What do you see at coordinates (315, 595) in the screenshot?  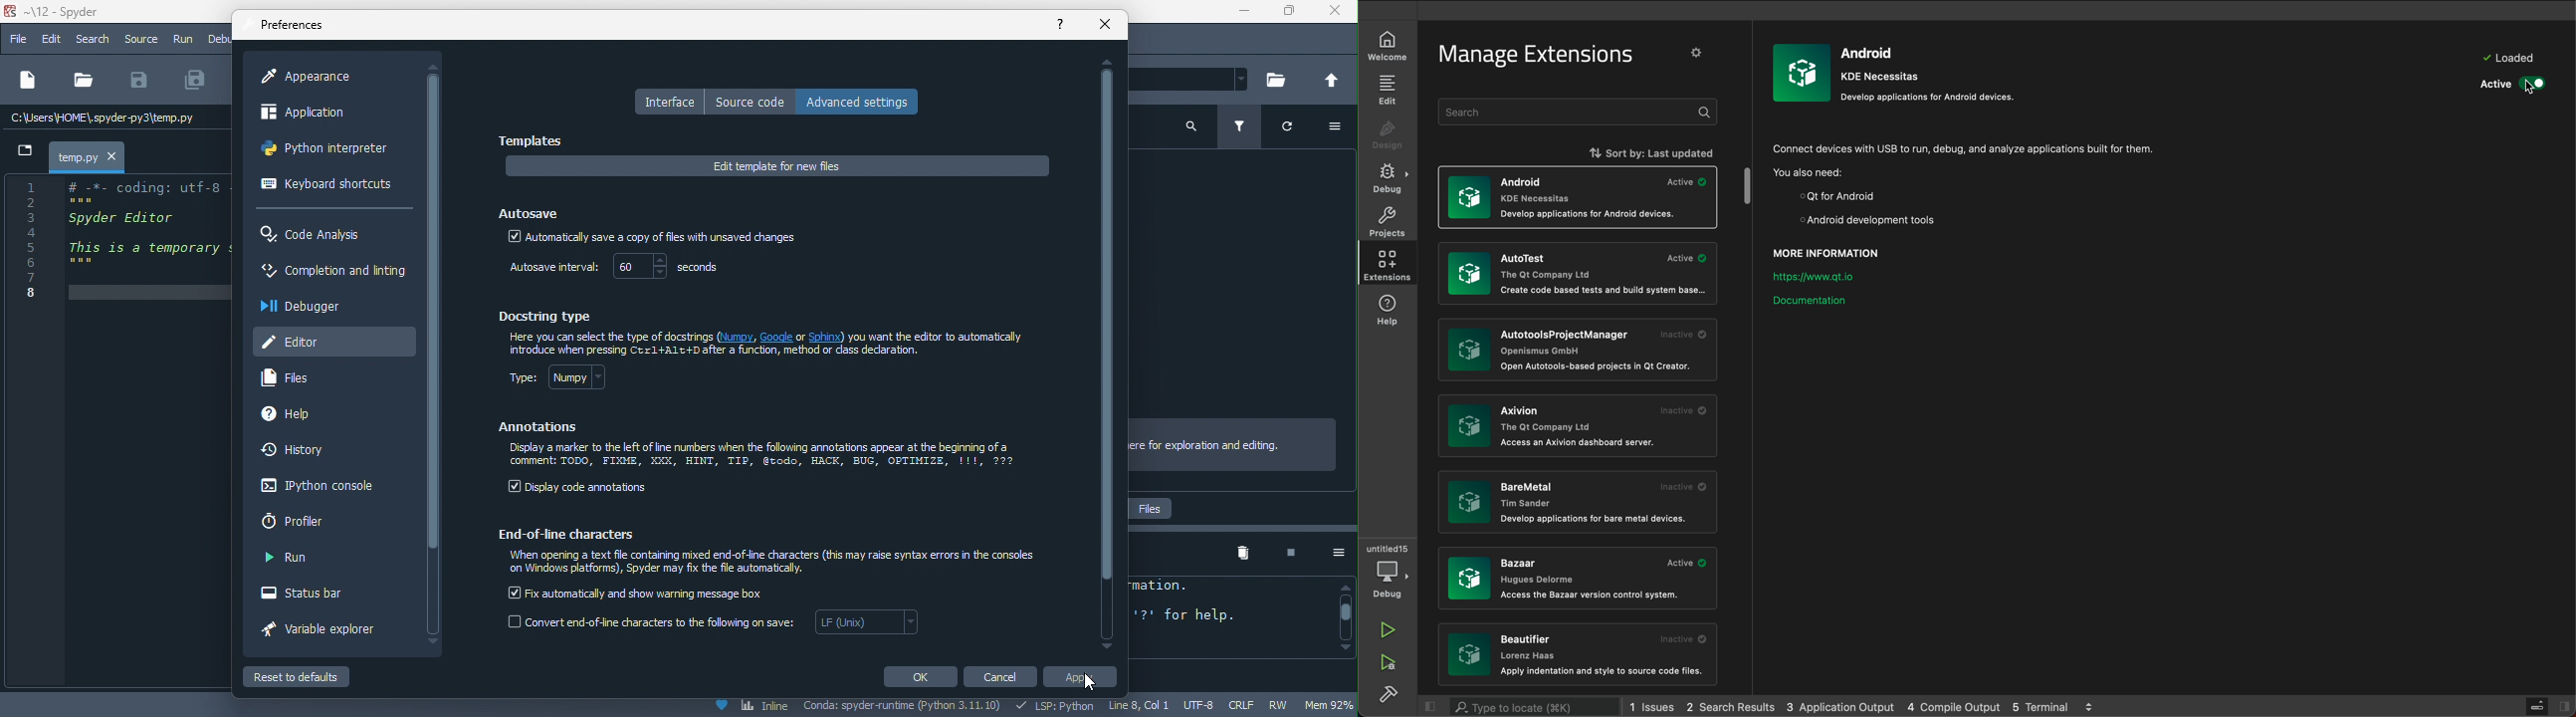 I see `status bar` at bounding box center [315, 595].